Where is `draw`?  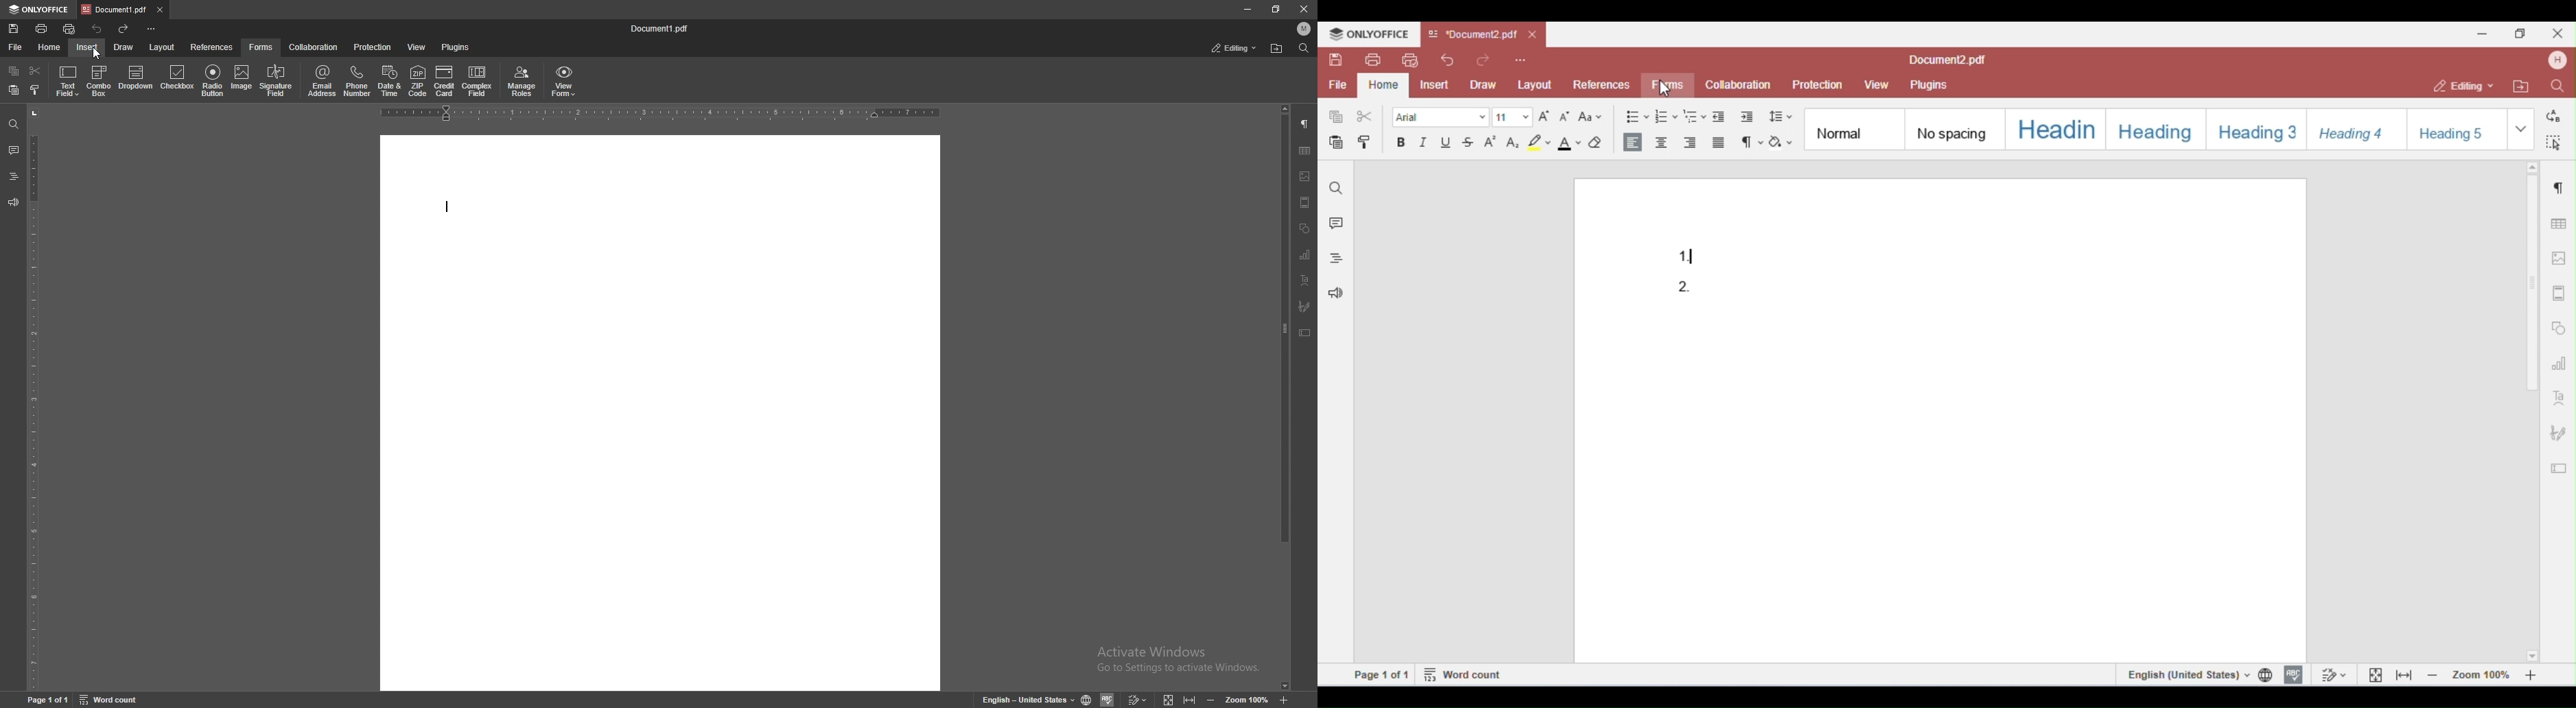 draw is located at coordinates (125, 47).